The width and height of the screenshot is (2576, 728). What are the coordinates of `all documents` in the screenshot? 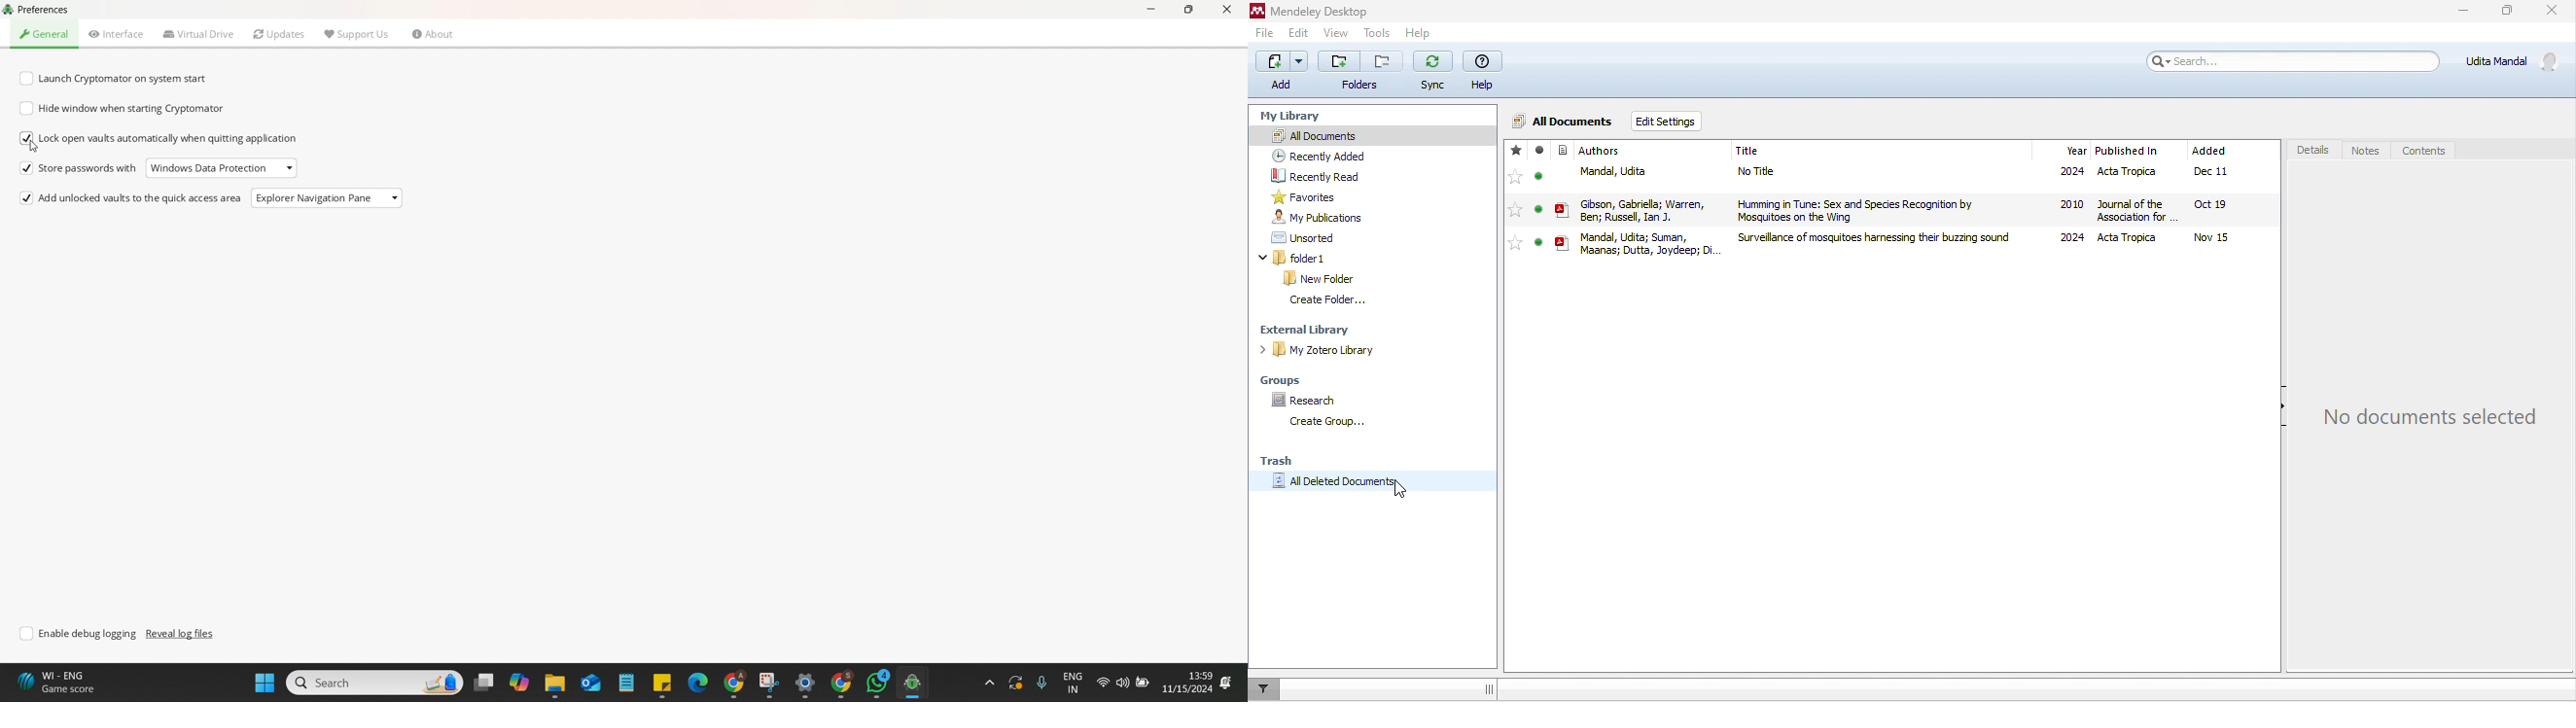 It's located at (1332, 135).